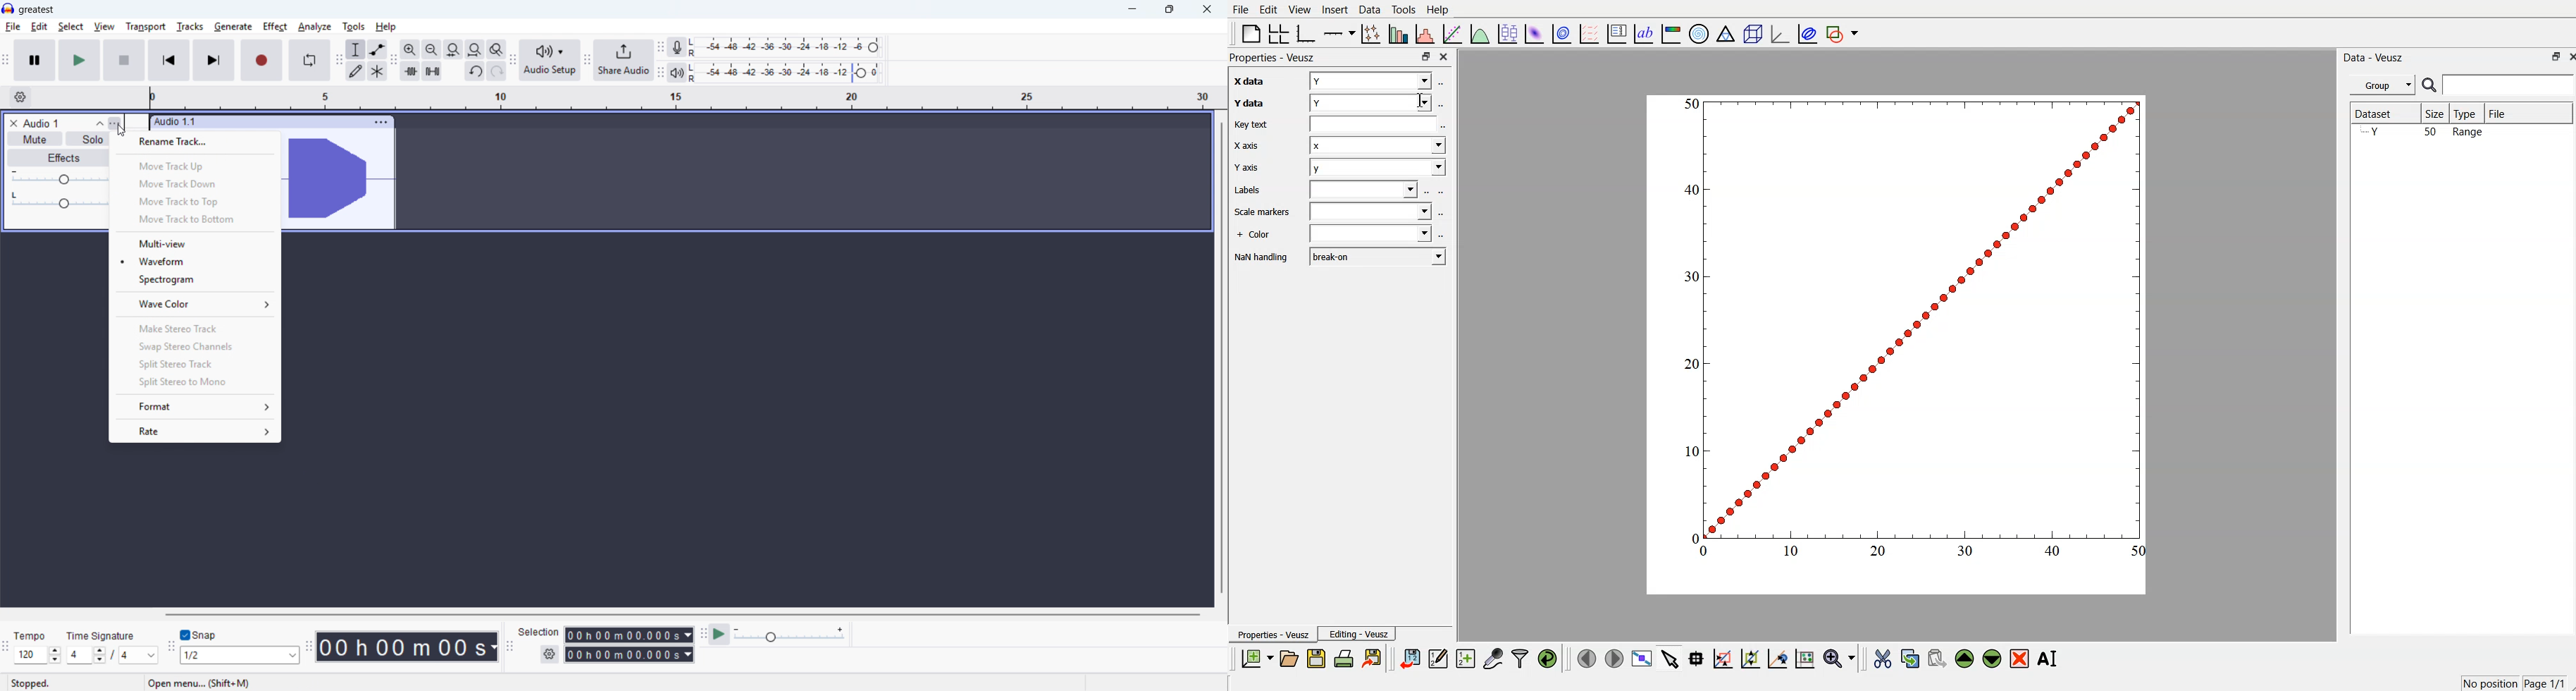 The width and height of the screenshot is (2576, 700). What do you see at coordinates (1241, 8) in the screenshot?
I see `File` at bounding box center [1241, 8].